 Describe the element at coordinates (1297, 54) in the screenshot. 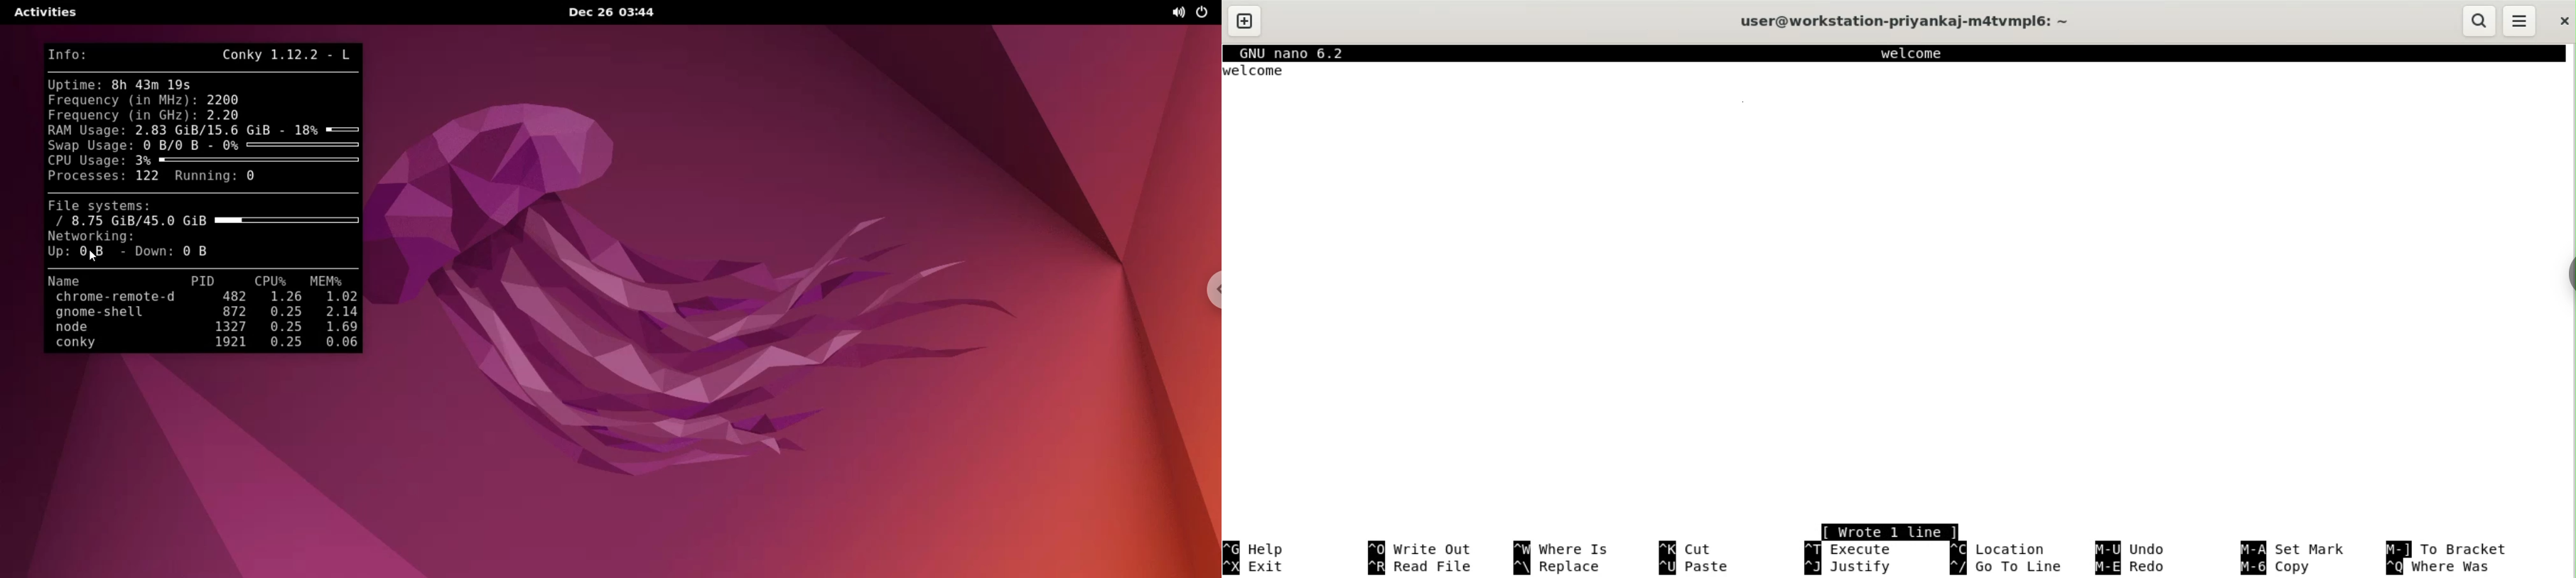

I see `GNU nano 6.2` at that location.